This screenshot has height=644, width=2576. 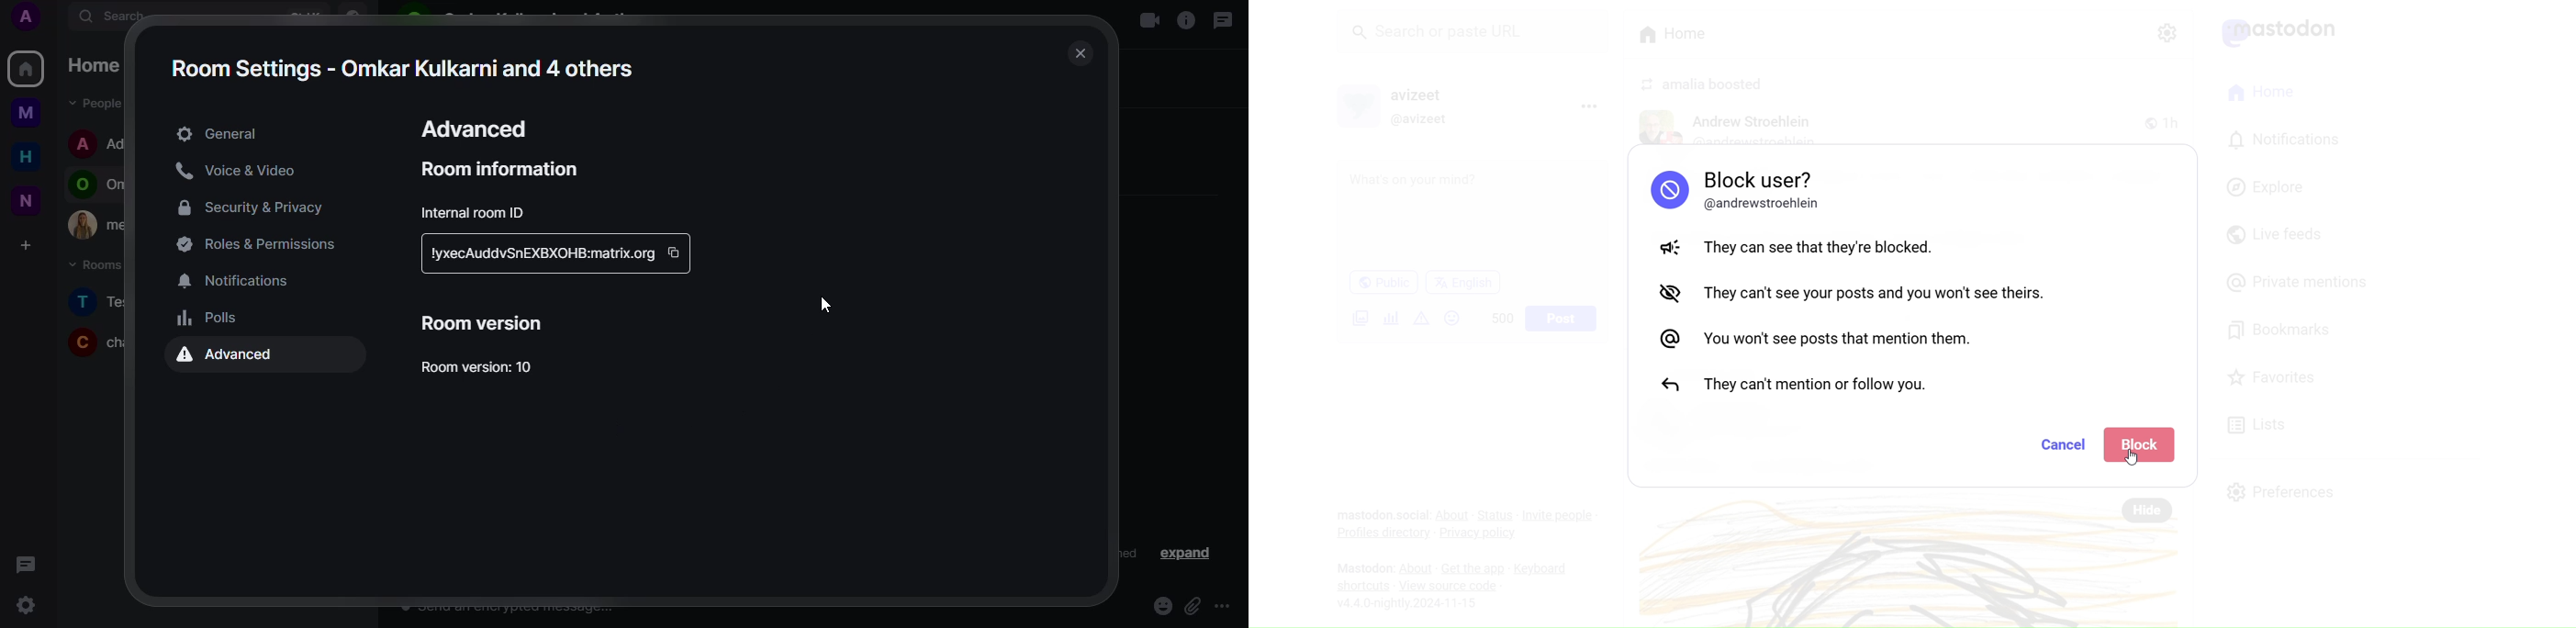 What do you see at coordinates (1192, 607) in the screenshot?
I see `attach` at bounding box center [1192, 607].